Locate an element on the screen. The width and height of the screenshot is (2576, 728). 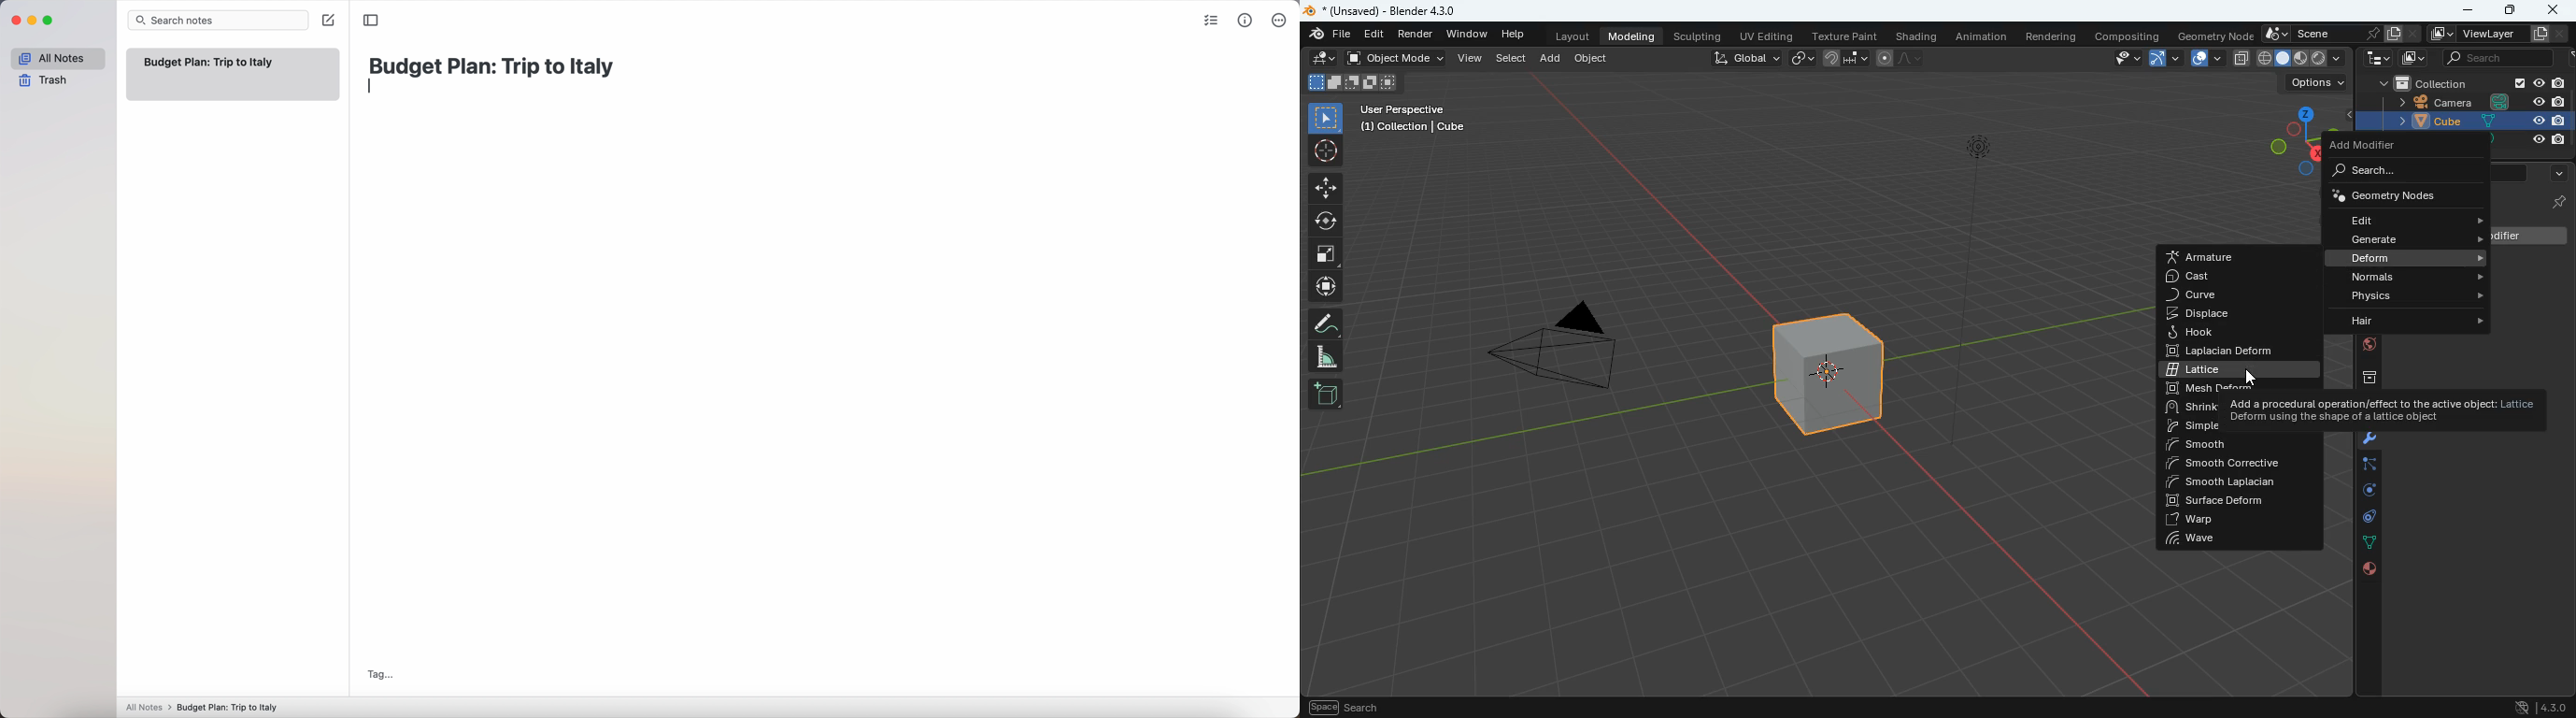
global is located at coordinates (1746, 58).